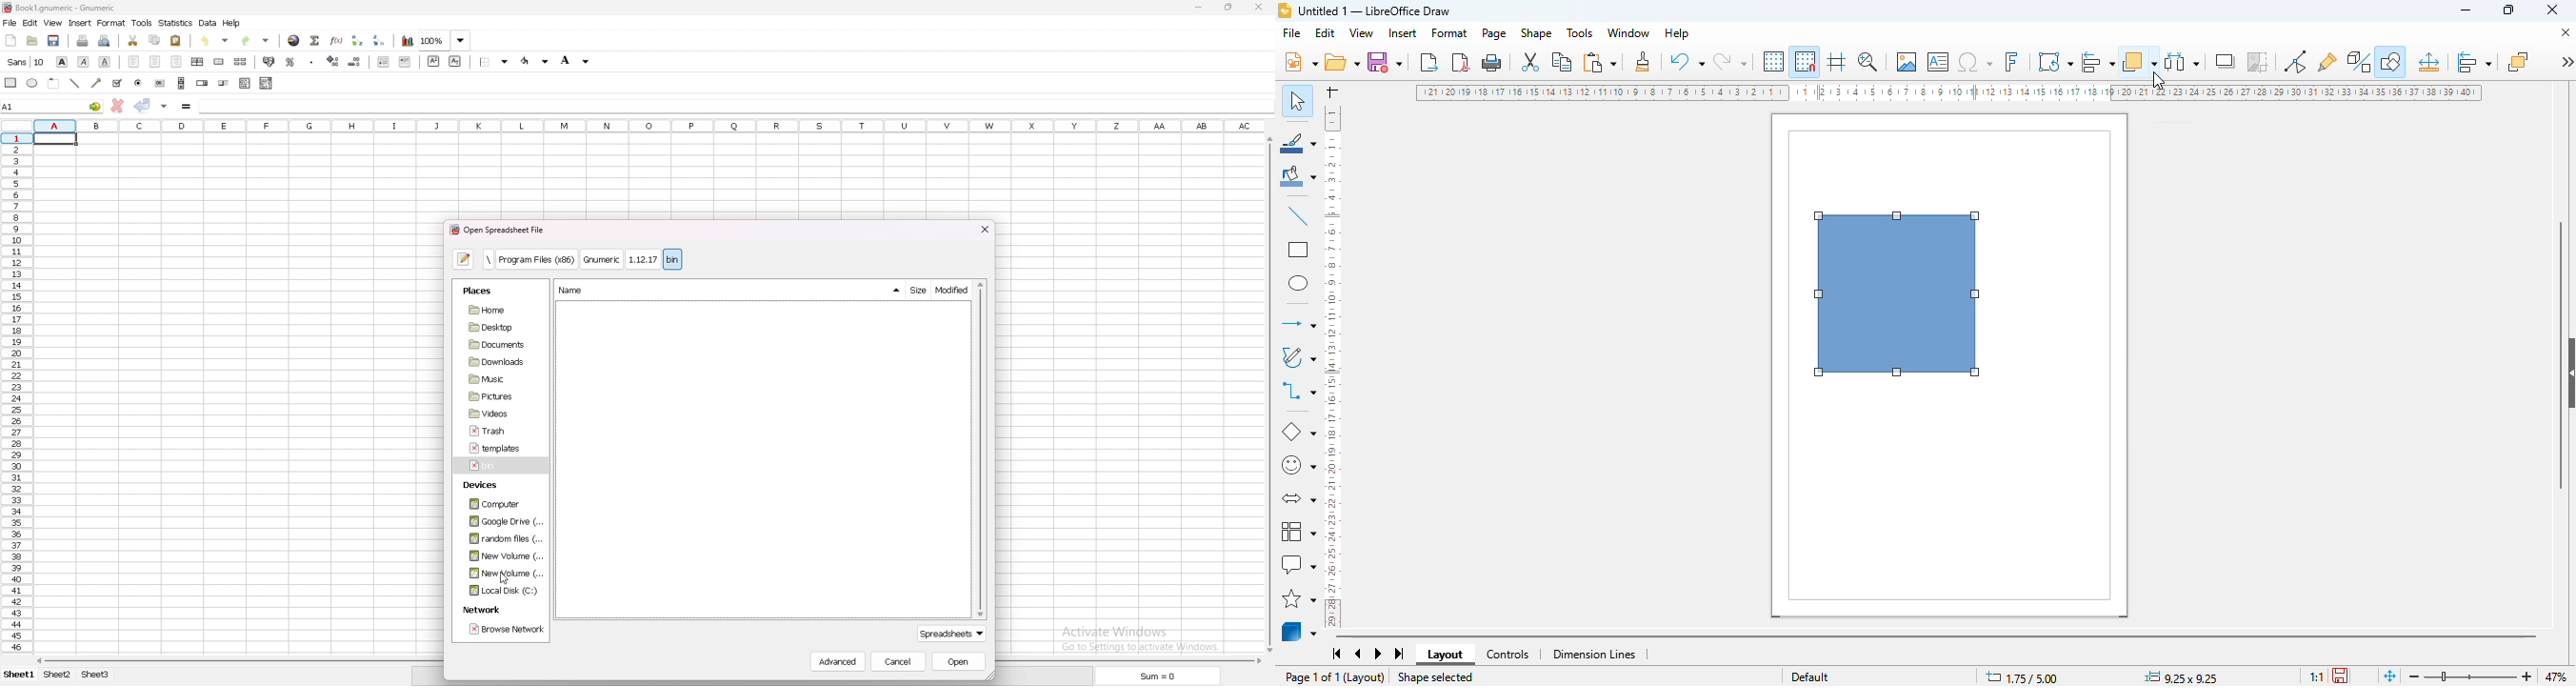  Describe the element at coordinates (2159, 80) in the screenshot. I see `cursor` at that location.